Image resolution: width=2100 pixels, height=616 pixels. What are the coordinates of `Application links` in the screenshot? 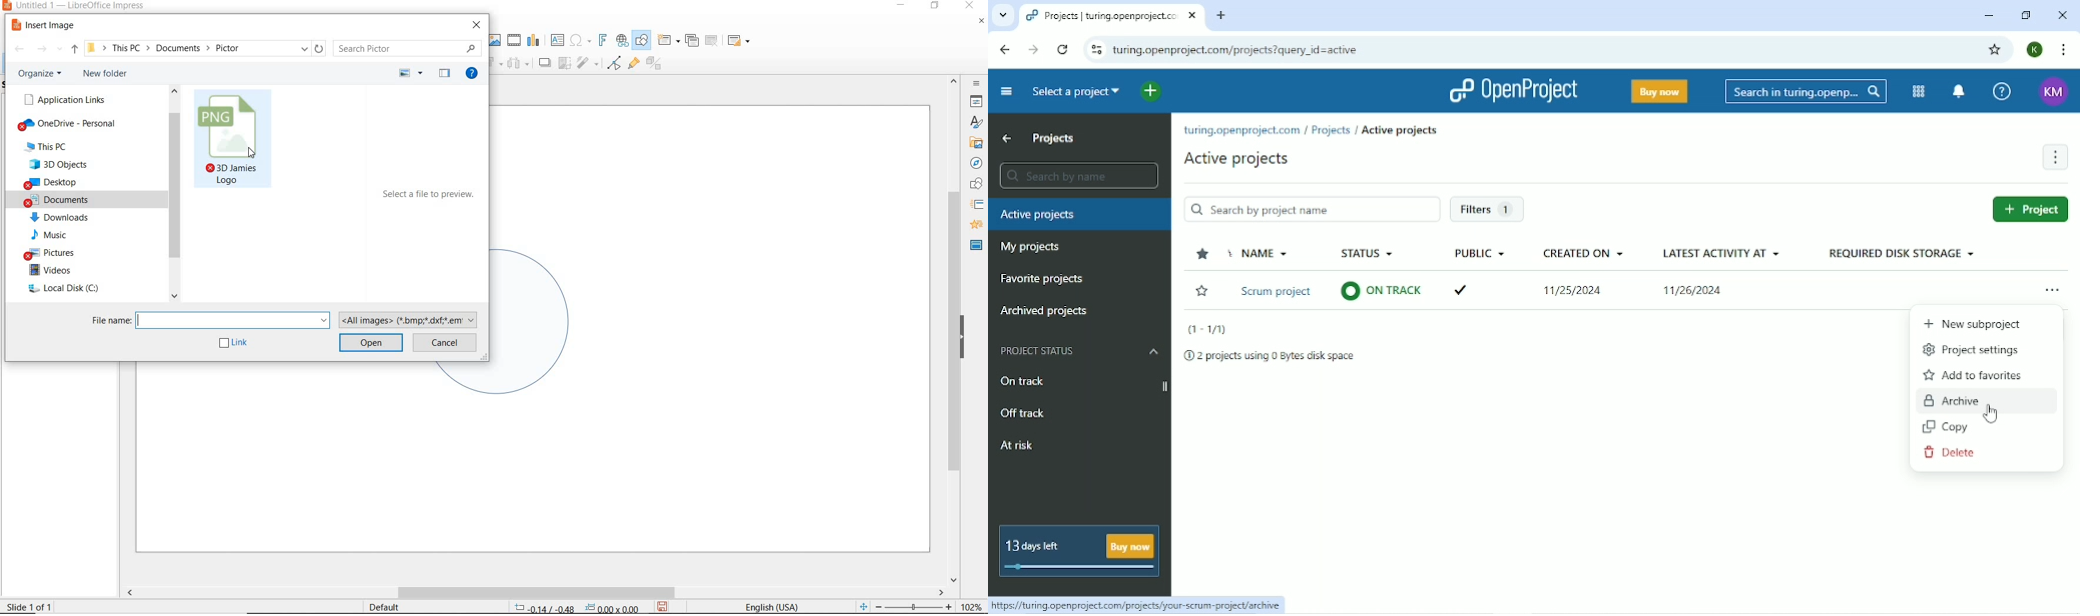 It's located at (63, 99).